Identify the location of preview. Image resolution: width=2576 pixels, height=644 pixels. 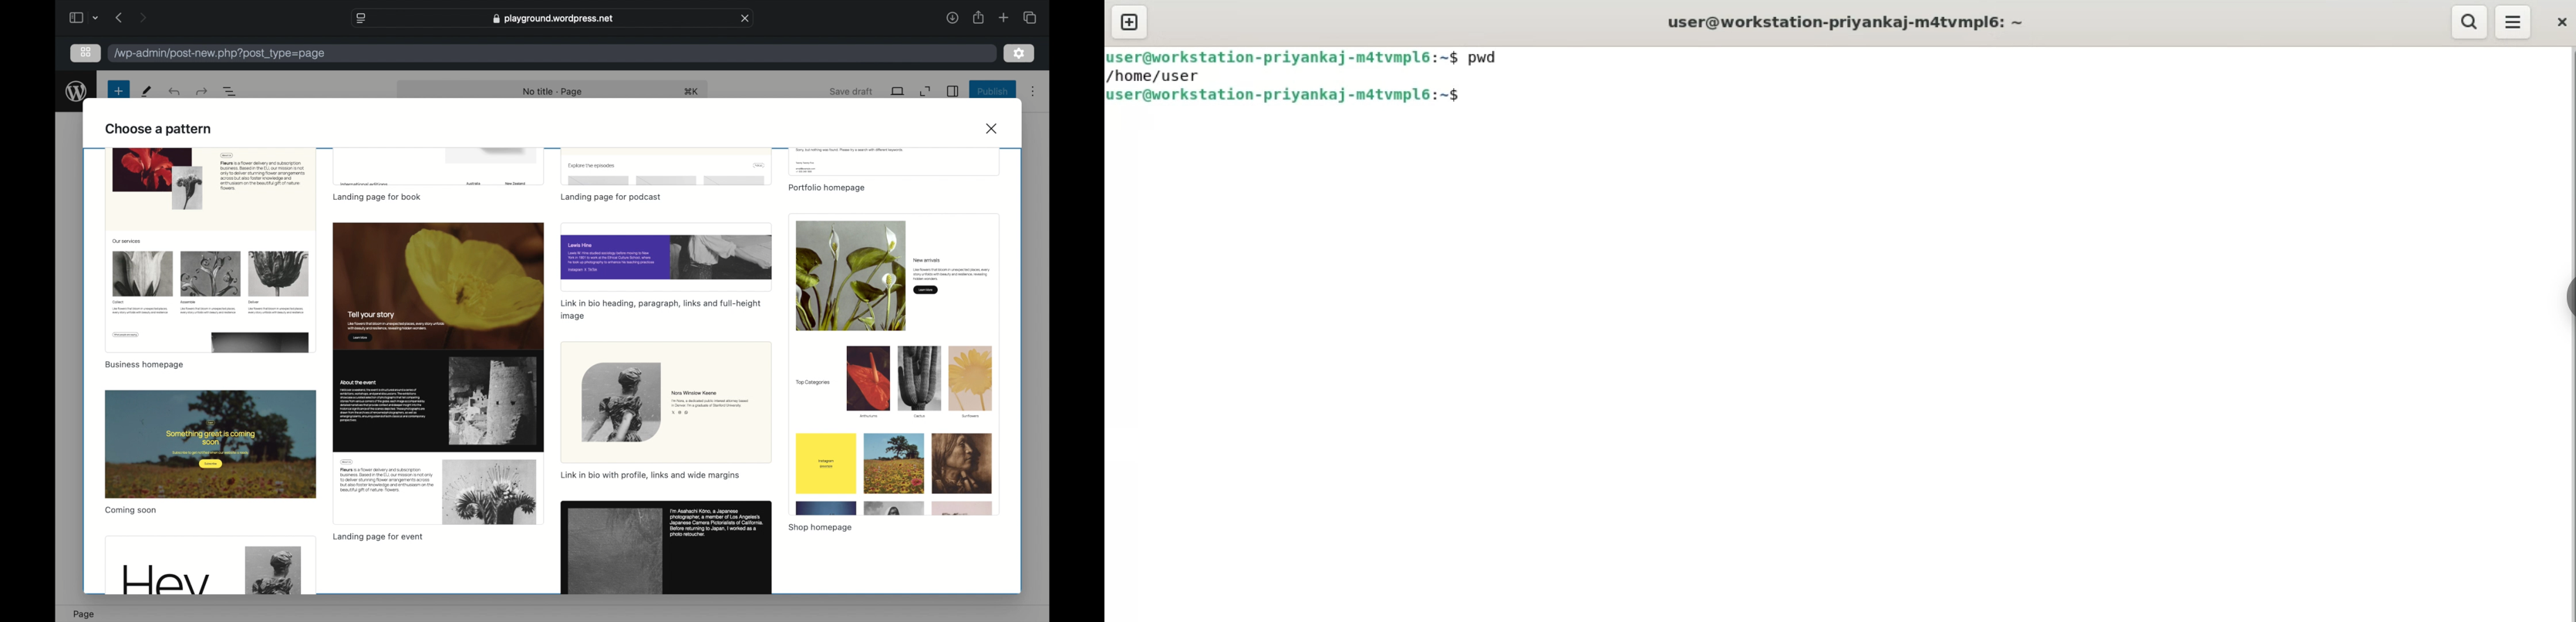
(211, 445).